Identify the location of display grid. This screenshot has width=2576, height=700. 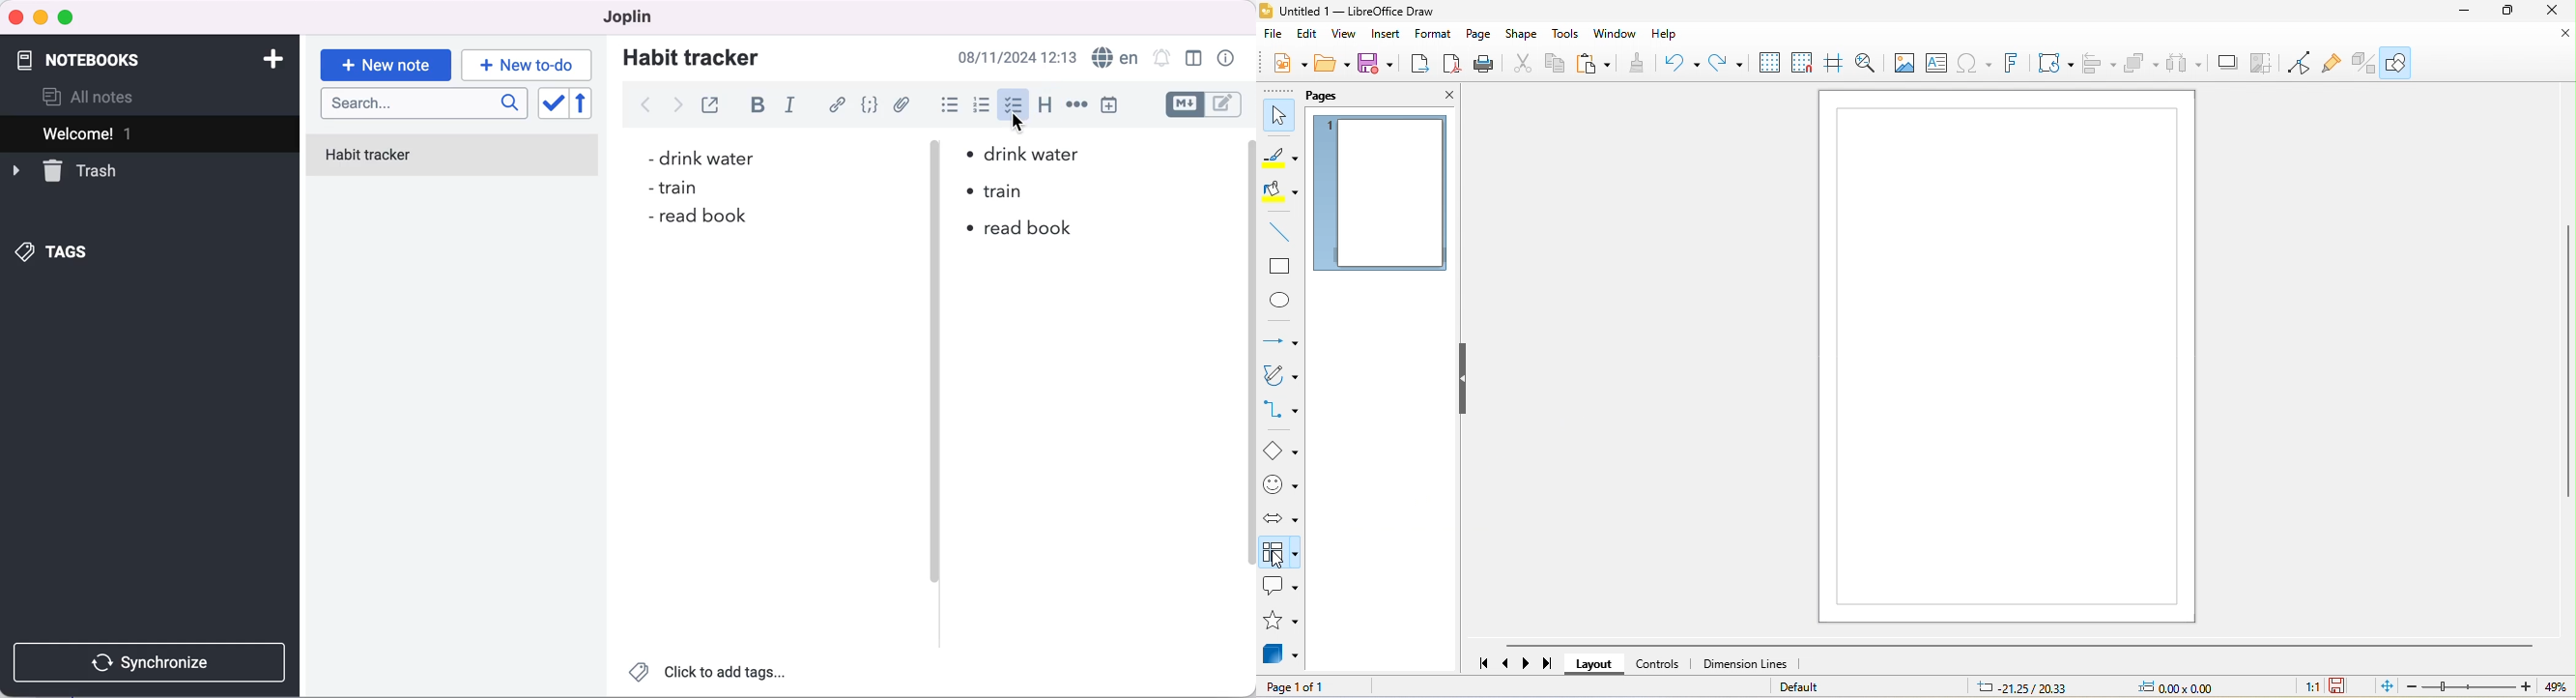
(1771, 64).